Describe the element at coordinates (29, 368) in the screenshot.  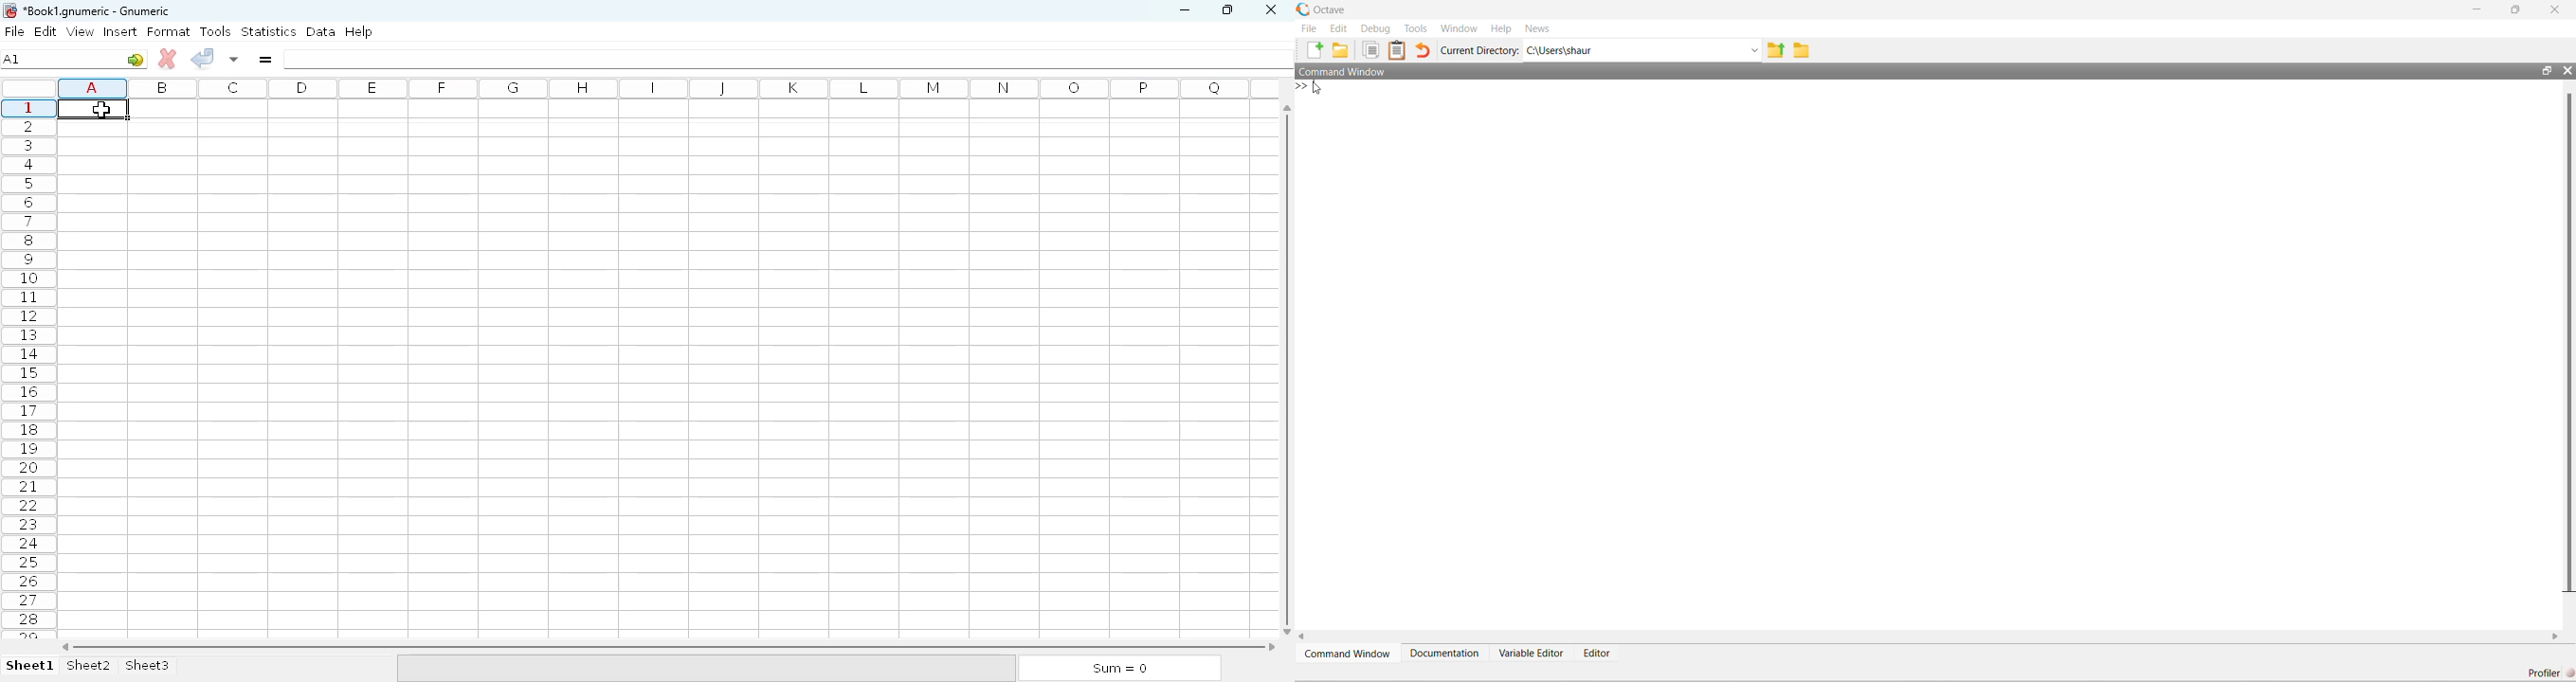
I see `rows` at that location.